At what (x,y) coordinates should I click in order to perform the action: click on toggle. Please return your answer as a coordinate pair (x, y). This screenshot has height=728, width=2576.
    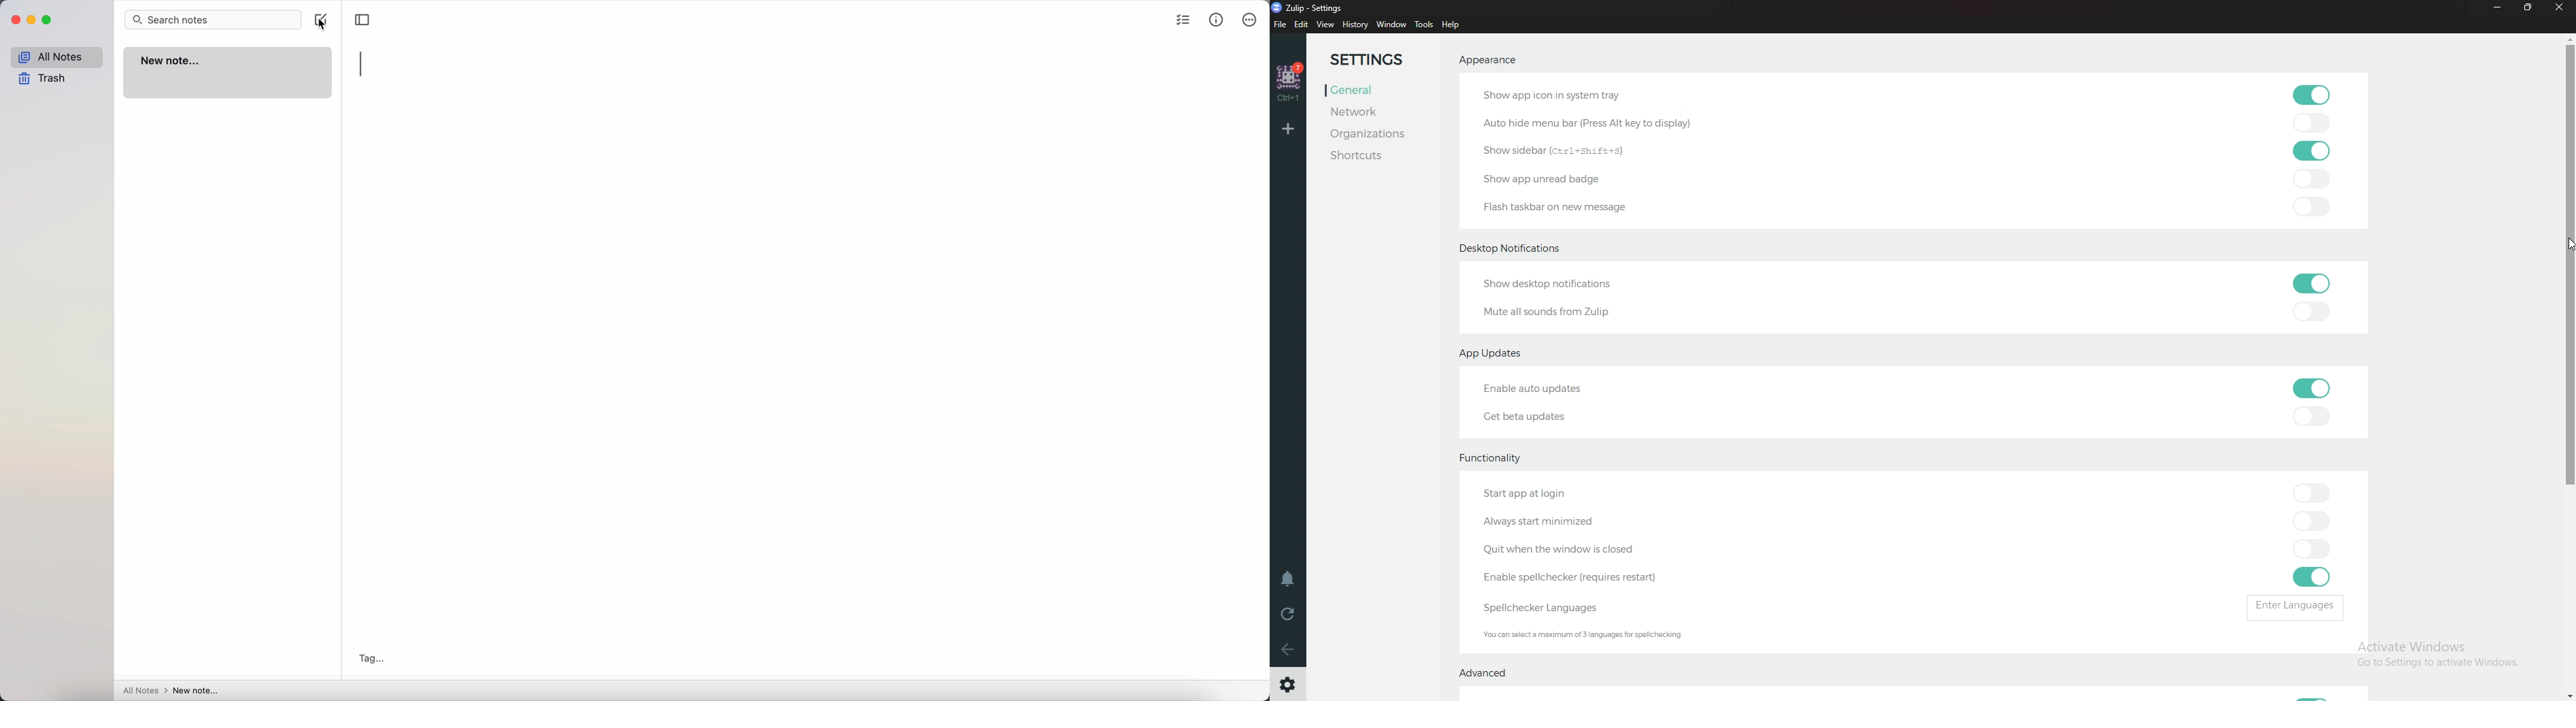
    Looking at the image, I should click on (2313, 389).